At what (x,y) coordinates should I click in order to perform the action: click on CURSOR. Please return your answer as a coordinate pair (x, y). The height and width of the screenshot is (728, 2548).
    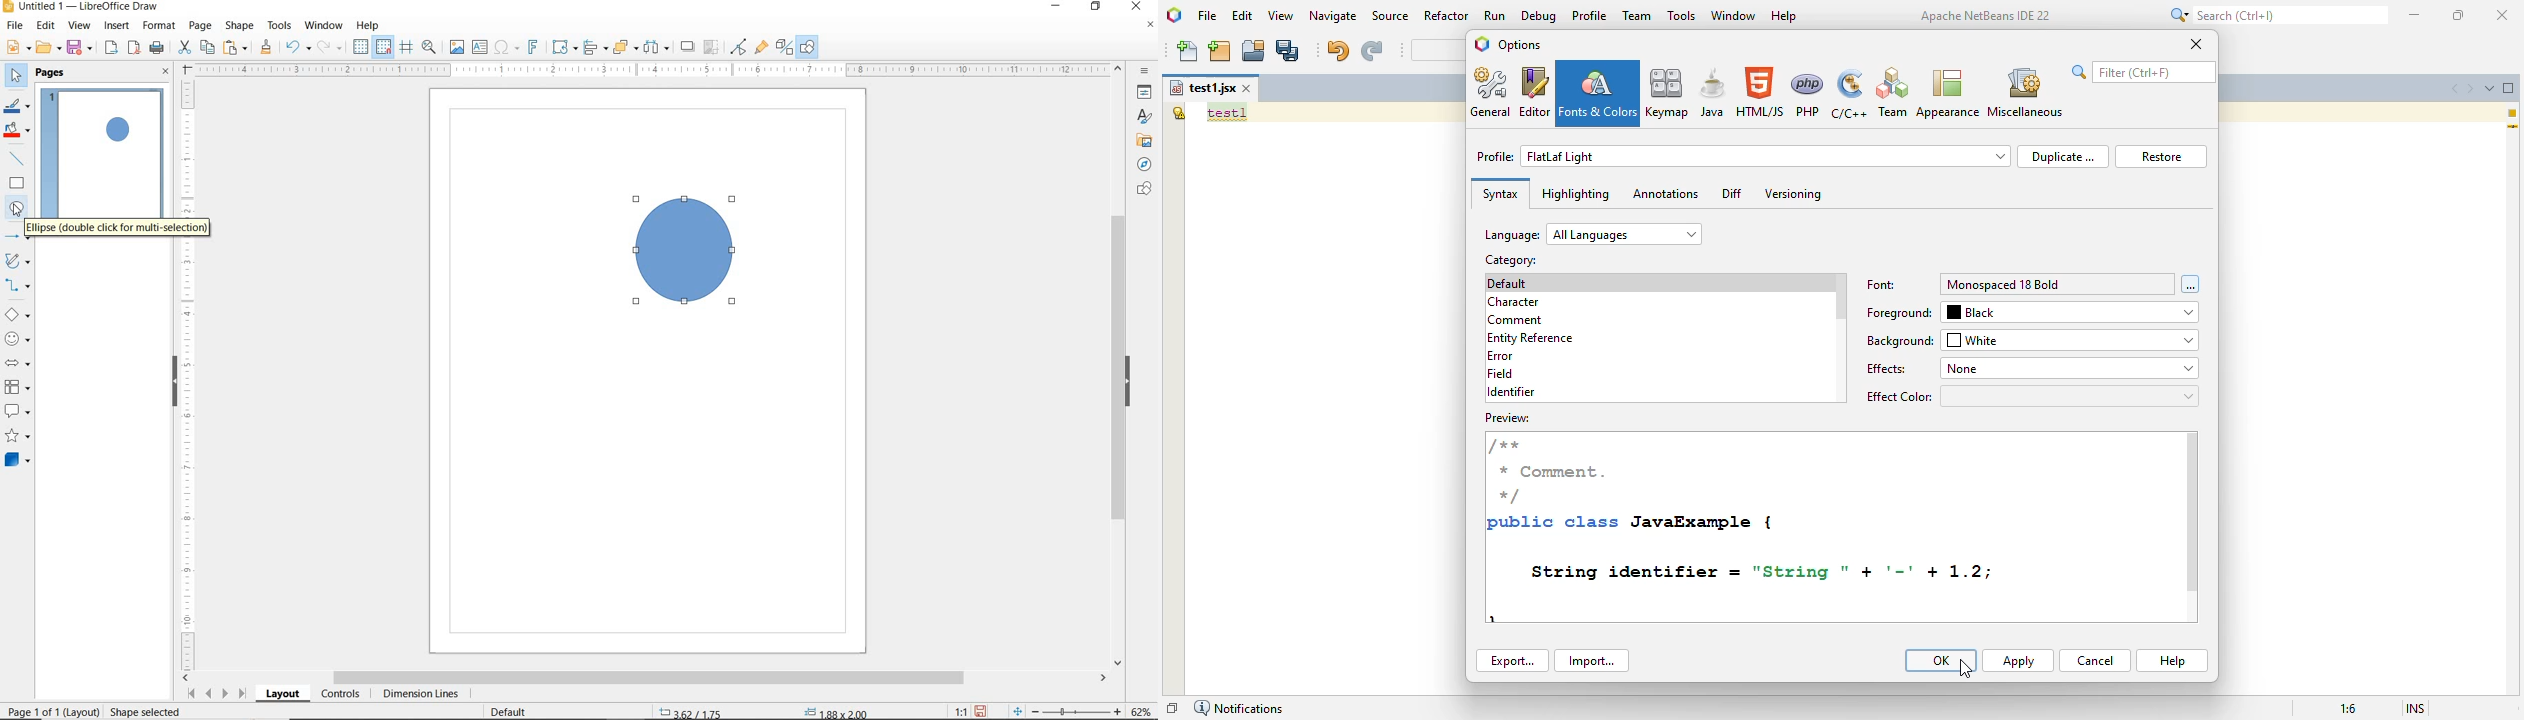
    Looking at the image, I should click on (30, 218).